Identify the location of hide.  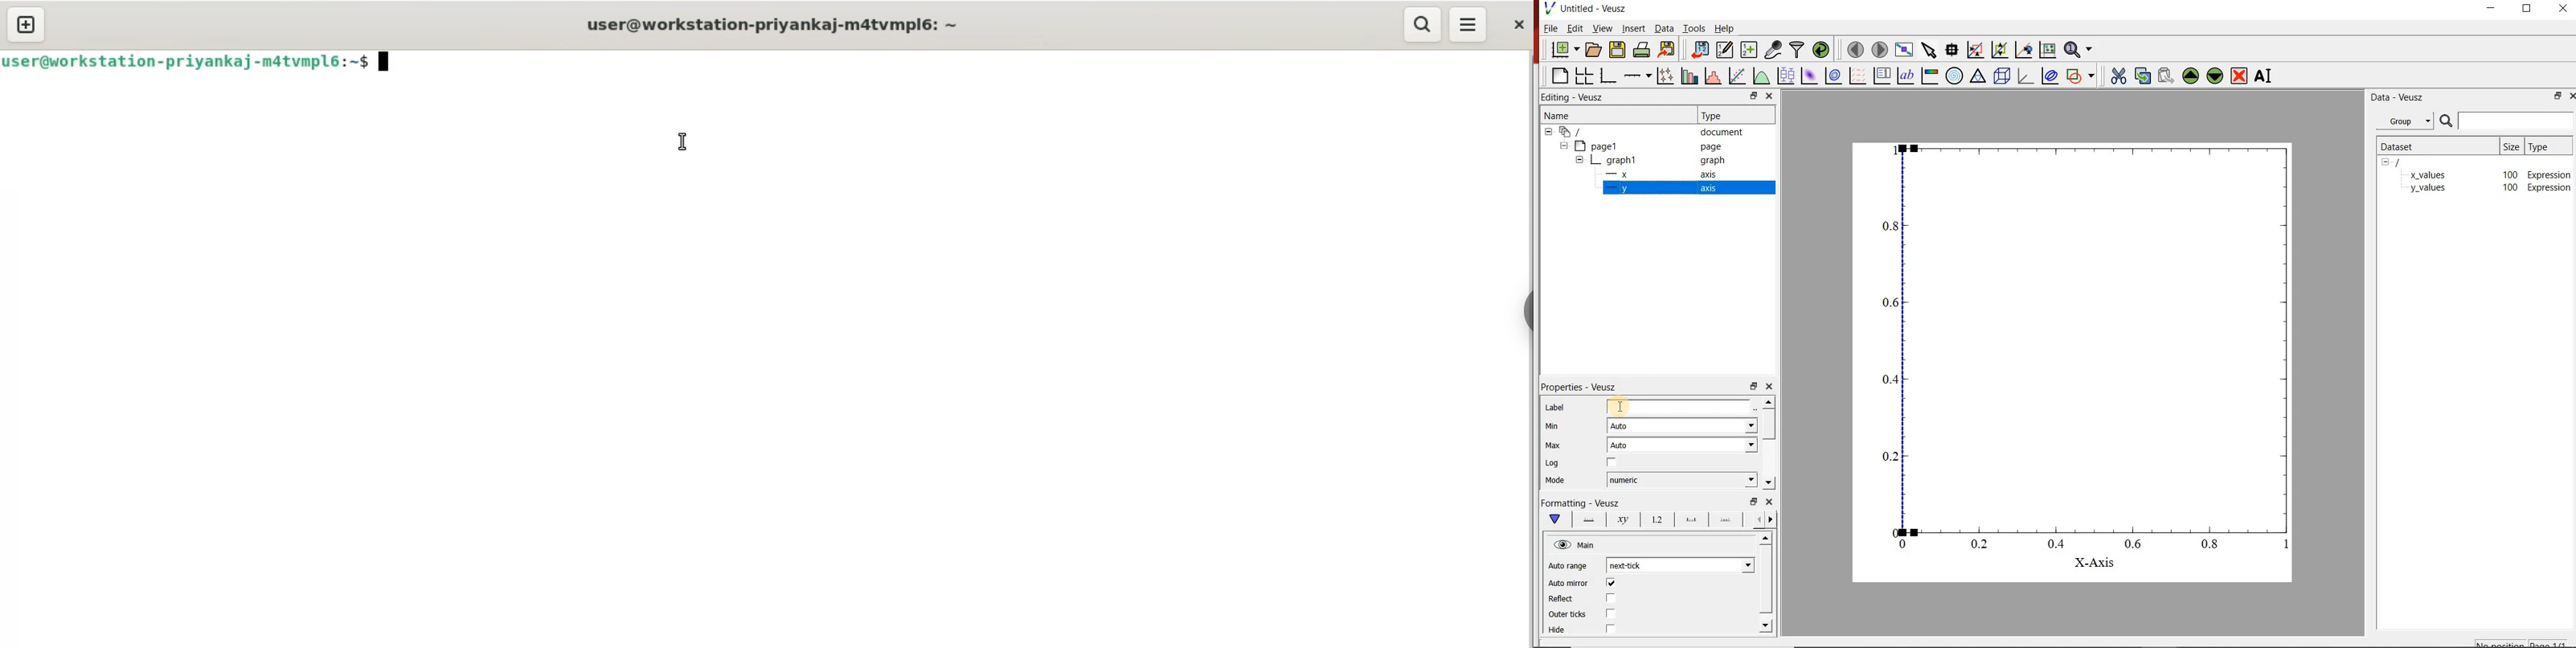
(2389, 163).